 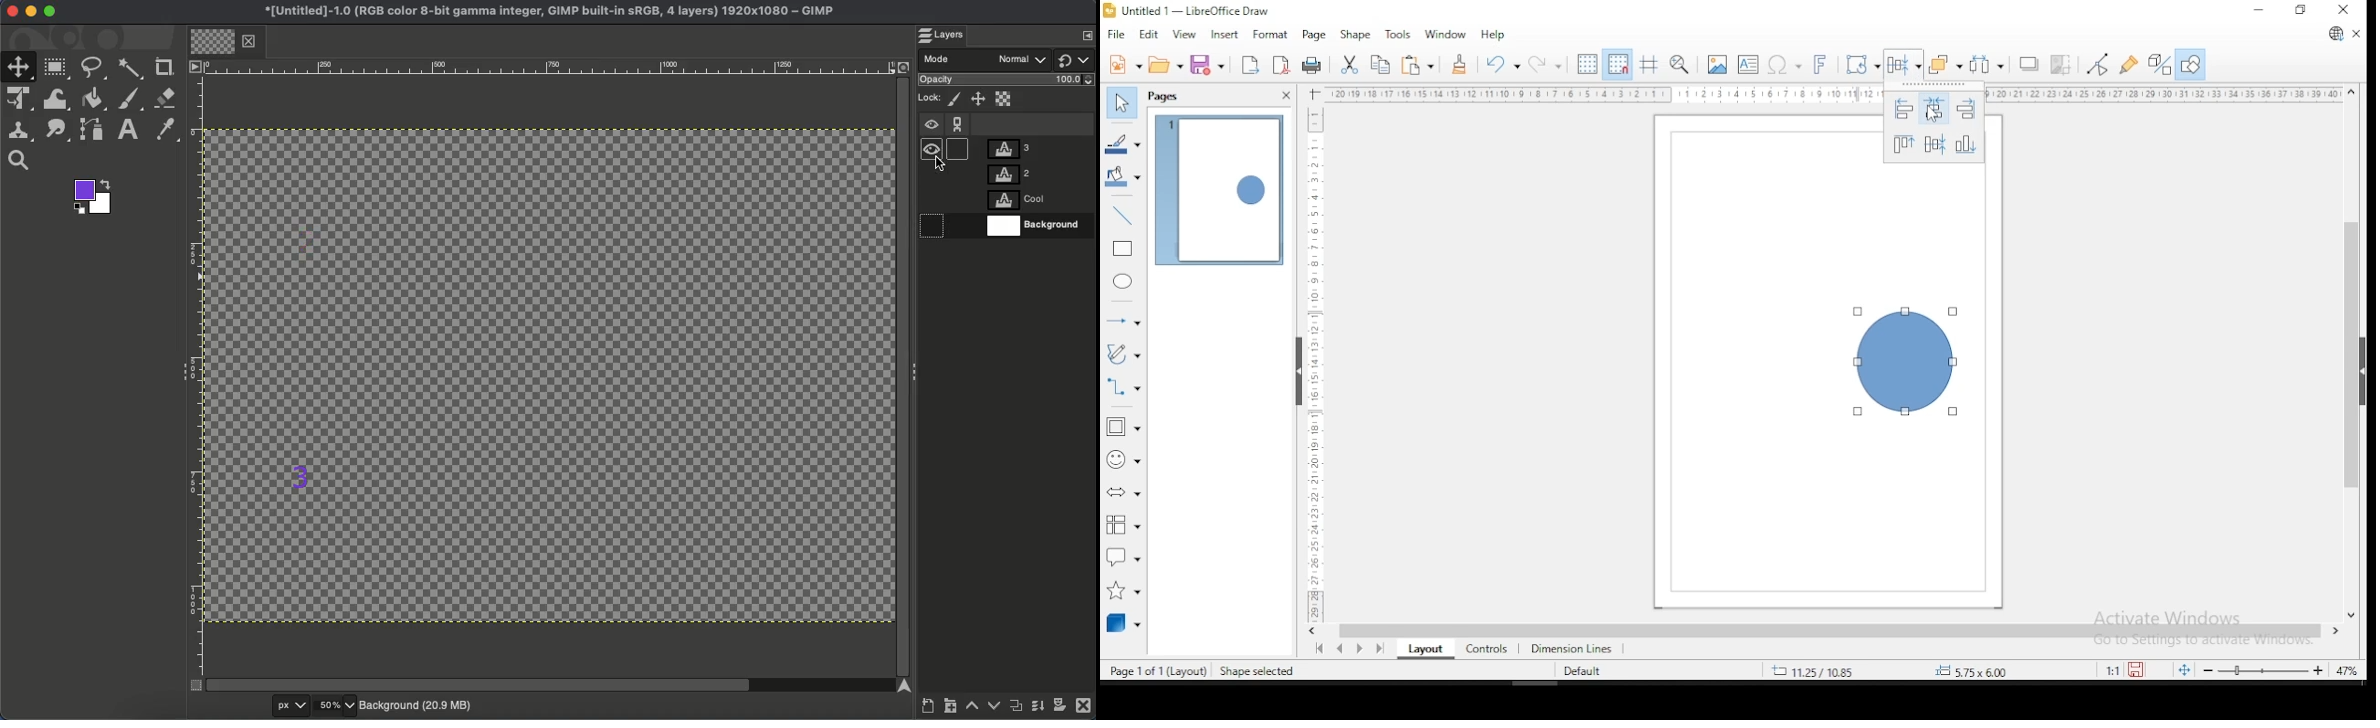 What do you see at coordinates (1716, 65) in the screenshot?
I see `insert image` at bounding box center [1716, 65].